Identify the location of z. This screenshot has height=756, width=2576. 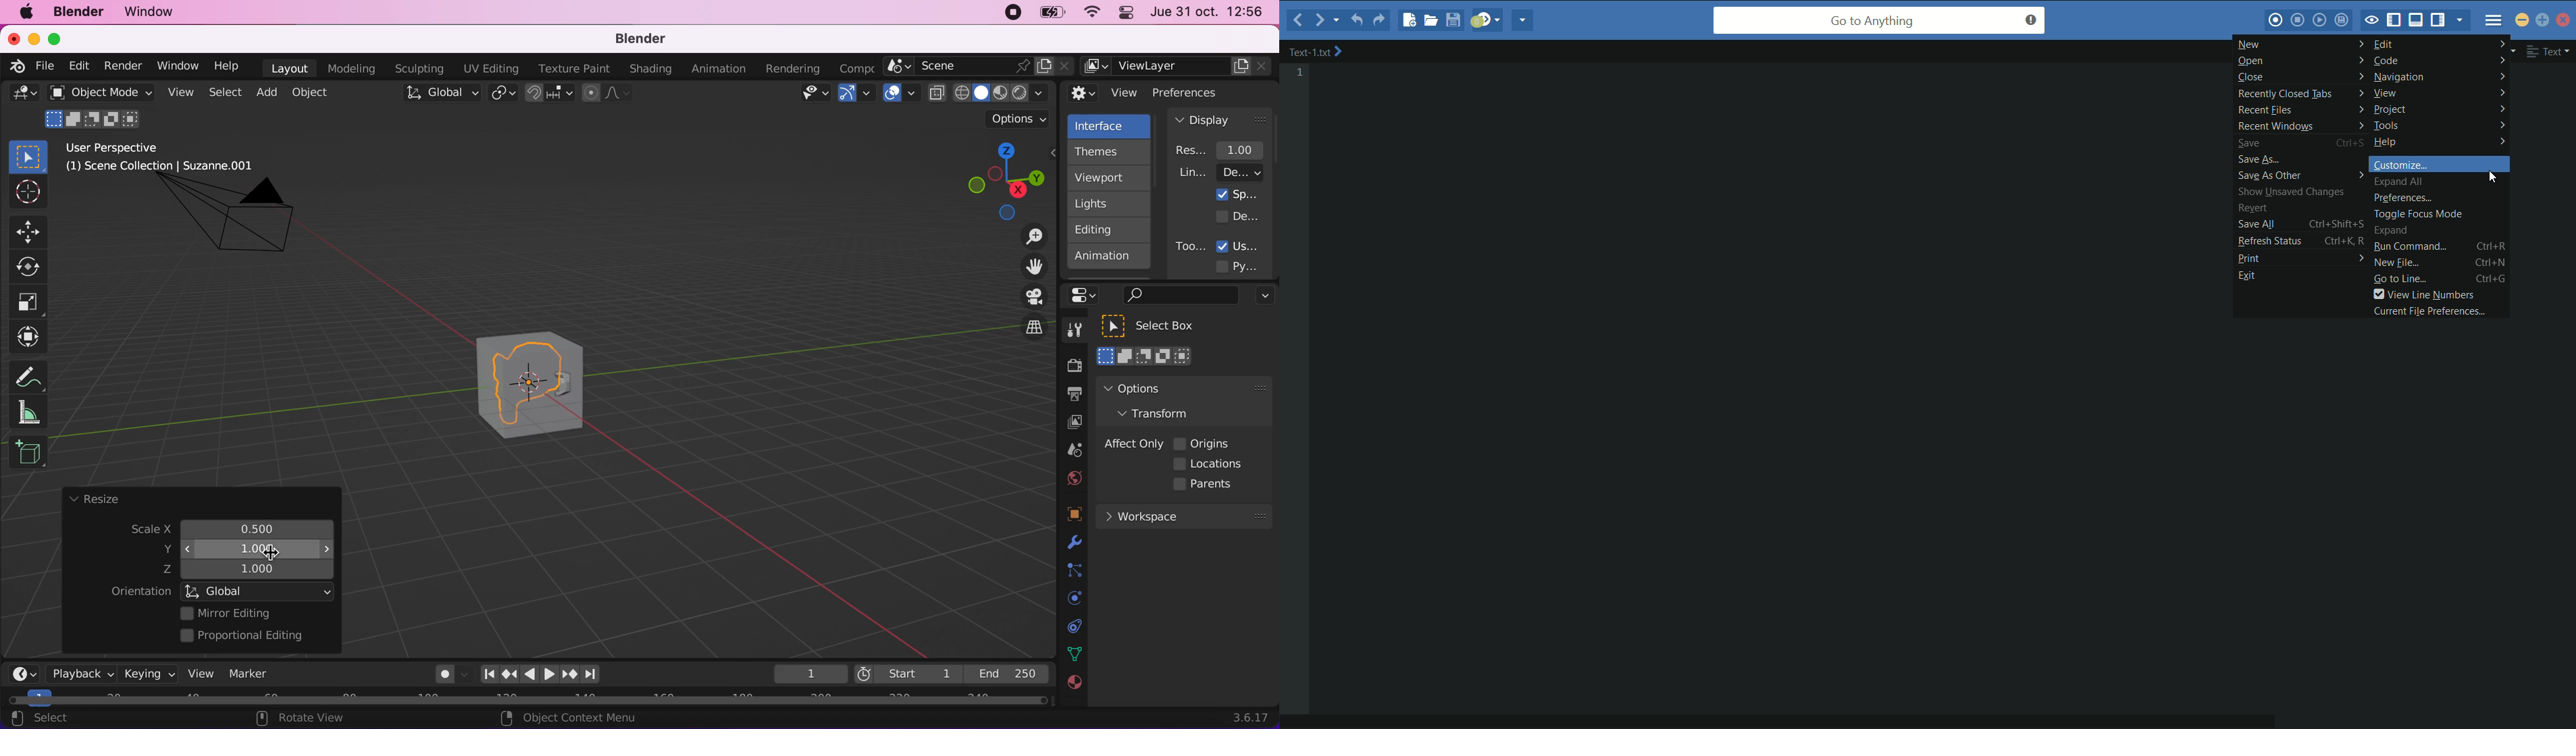
(252, 570).